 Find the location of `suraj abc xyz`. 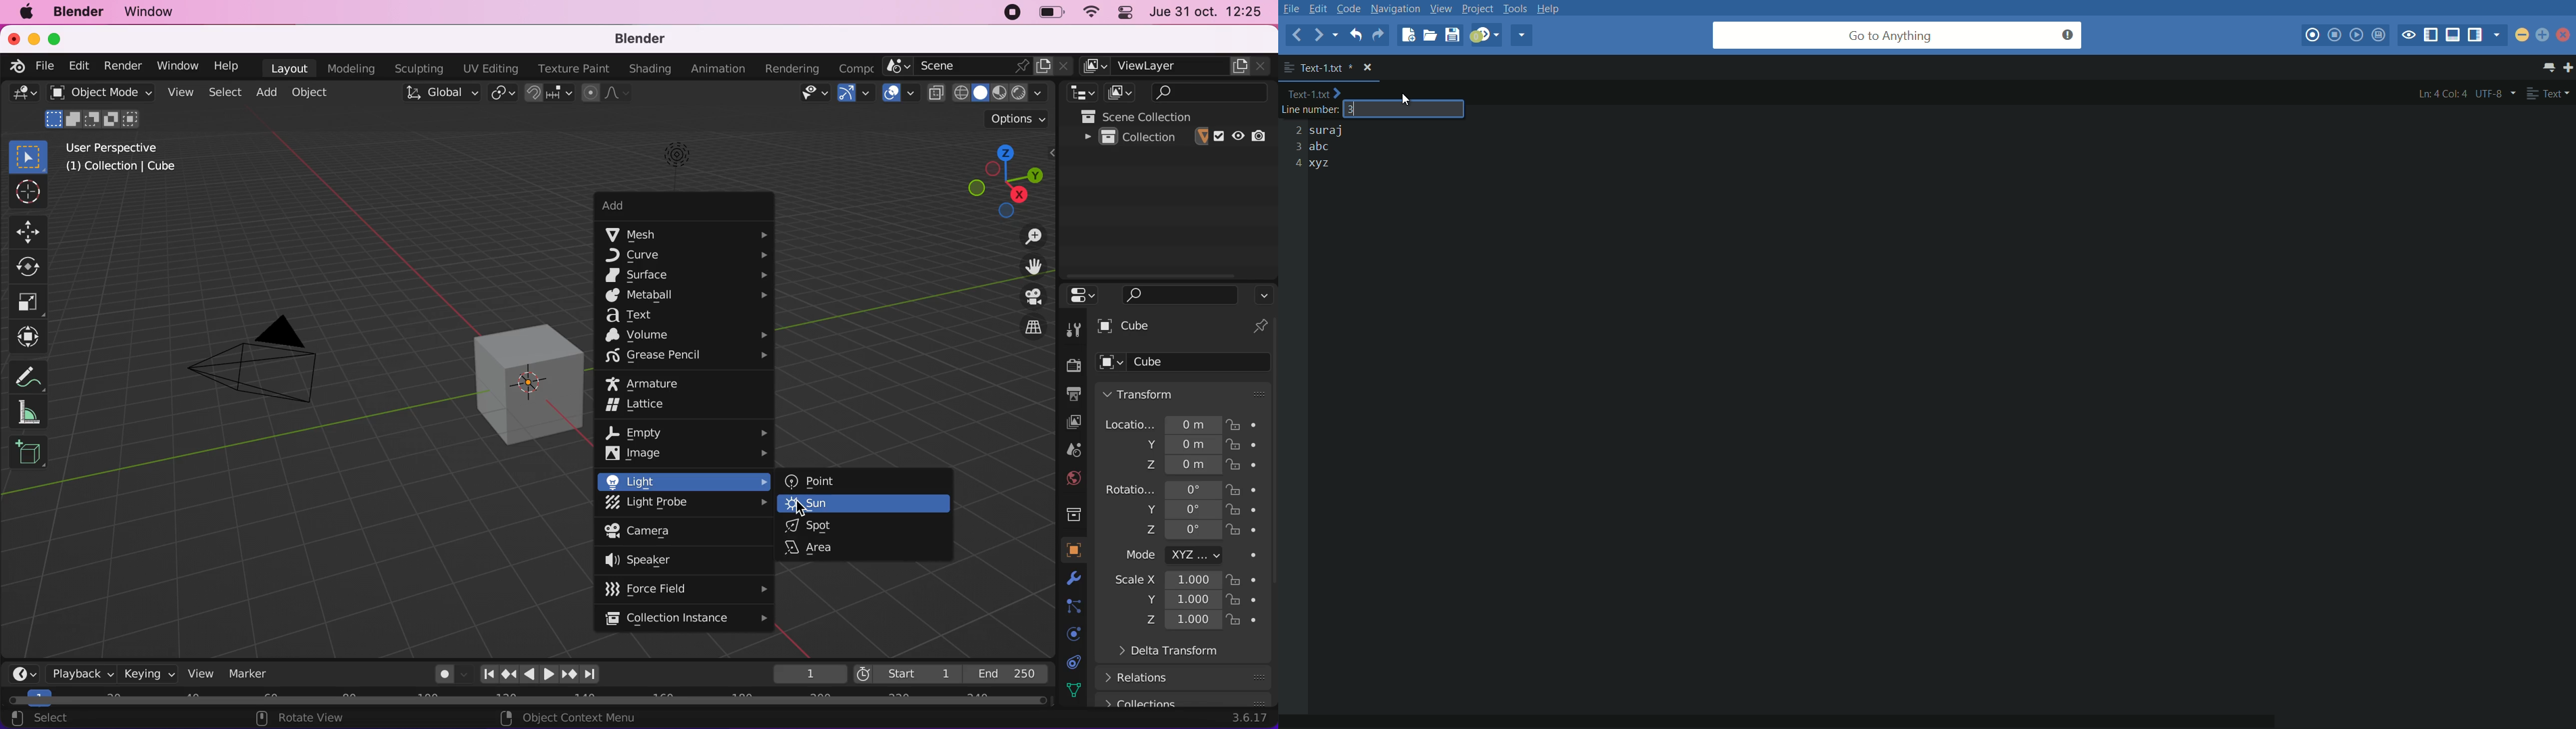

suraj abc xyz is located at coordinates (1332, 148).